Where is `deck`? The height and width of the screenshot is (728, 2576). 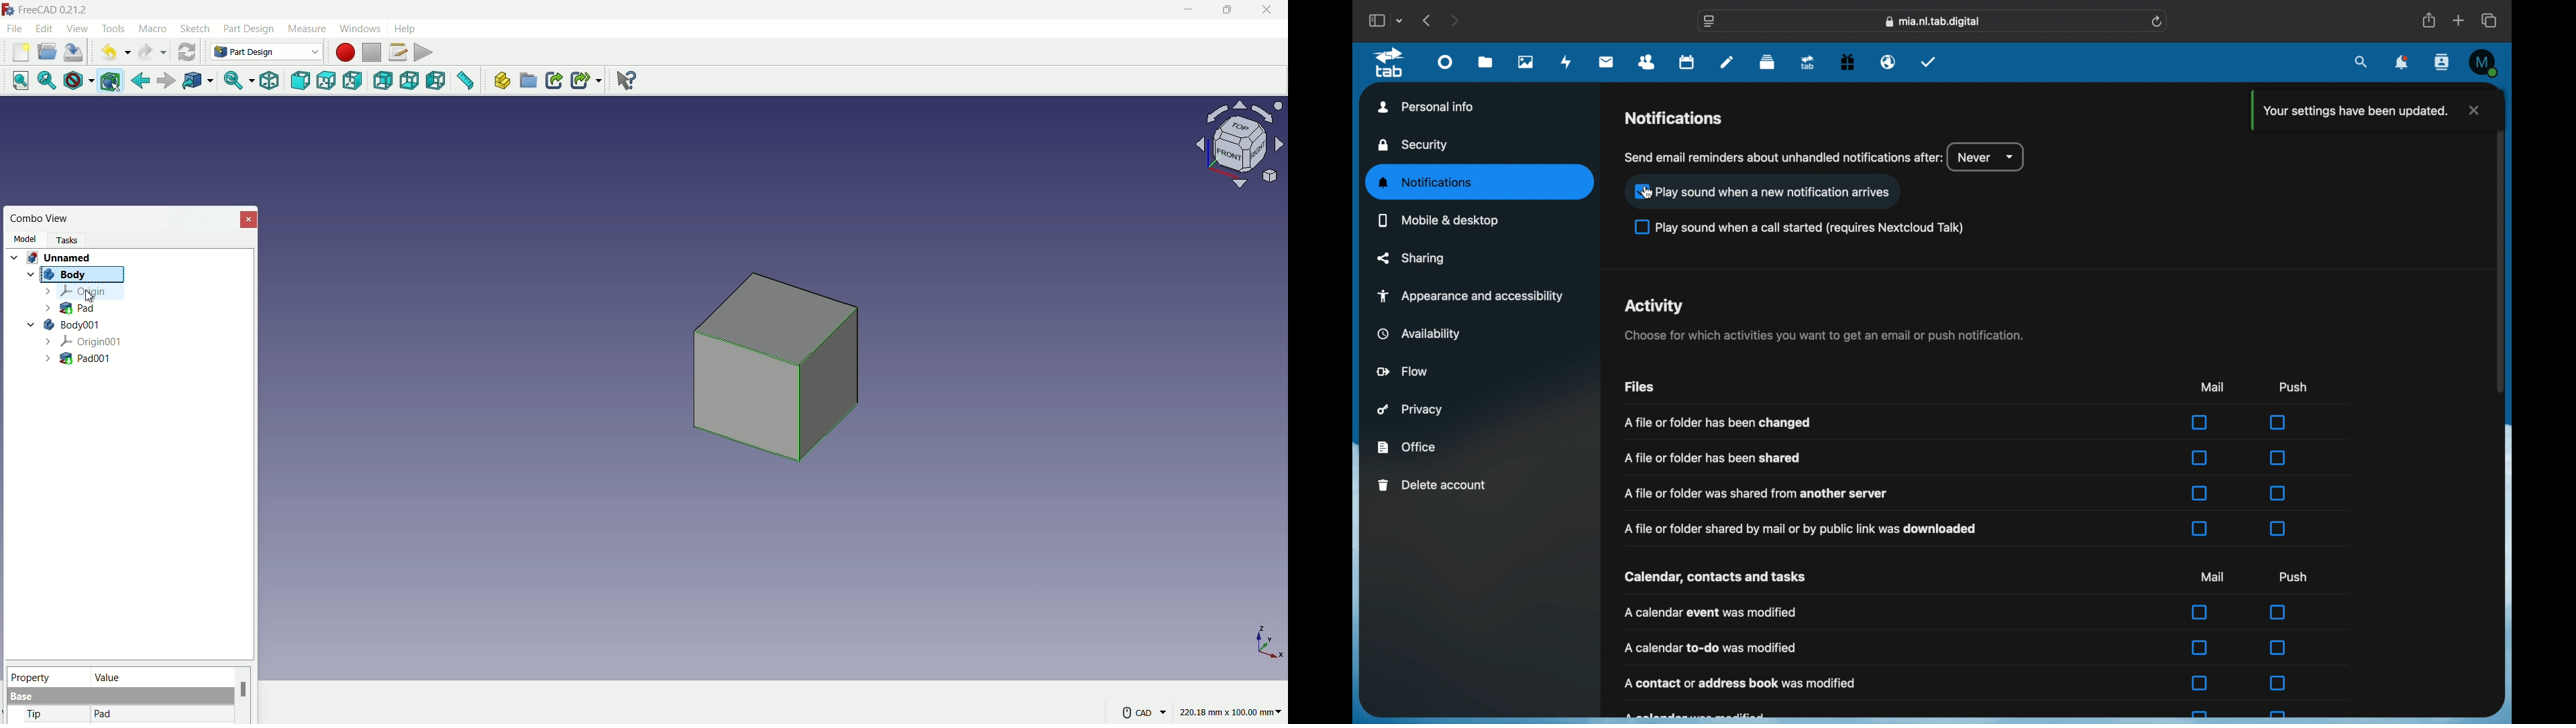
deck is located at coordinates (1768, 62).